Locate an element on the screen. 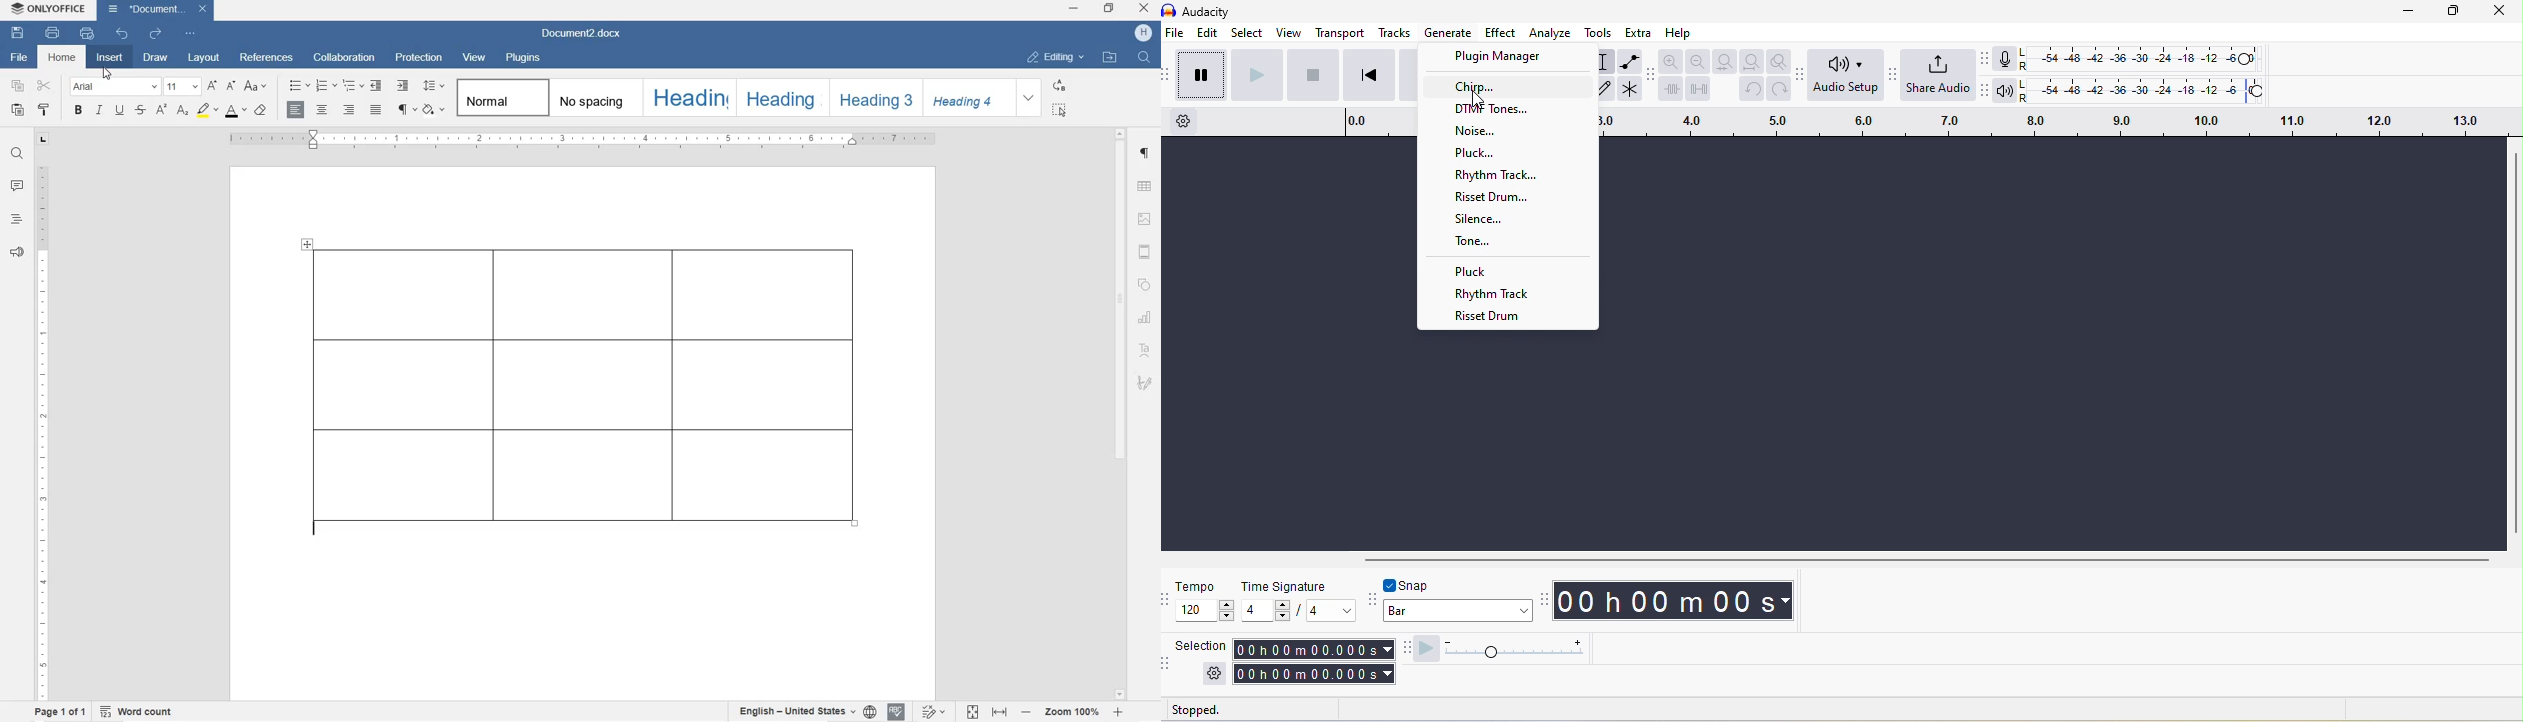  settings is located at coordinates (1214, 673).